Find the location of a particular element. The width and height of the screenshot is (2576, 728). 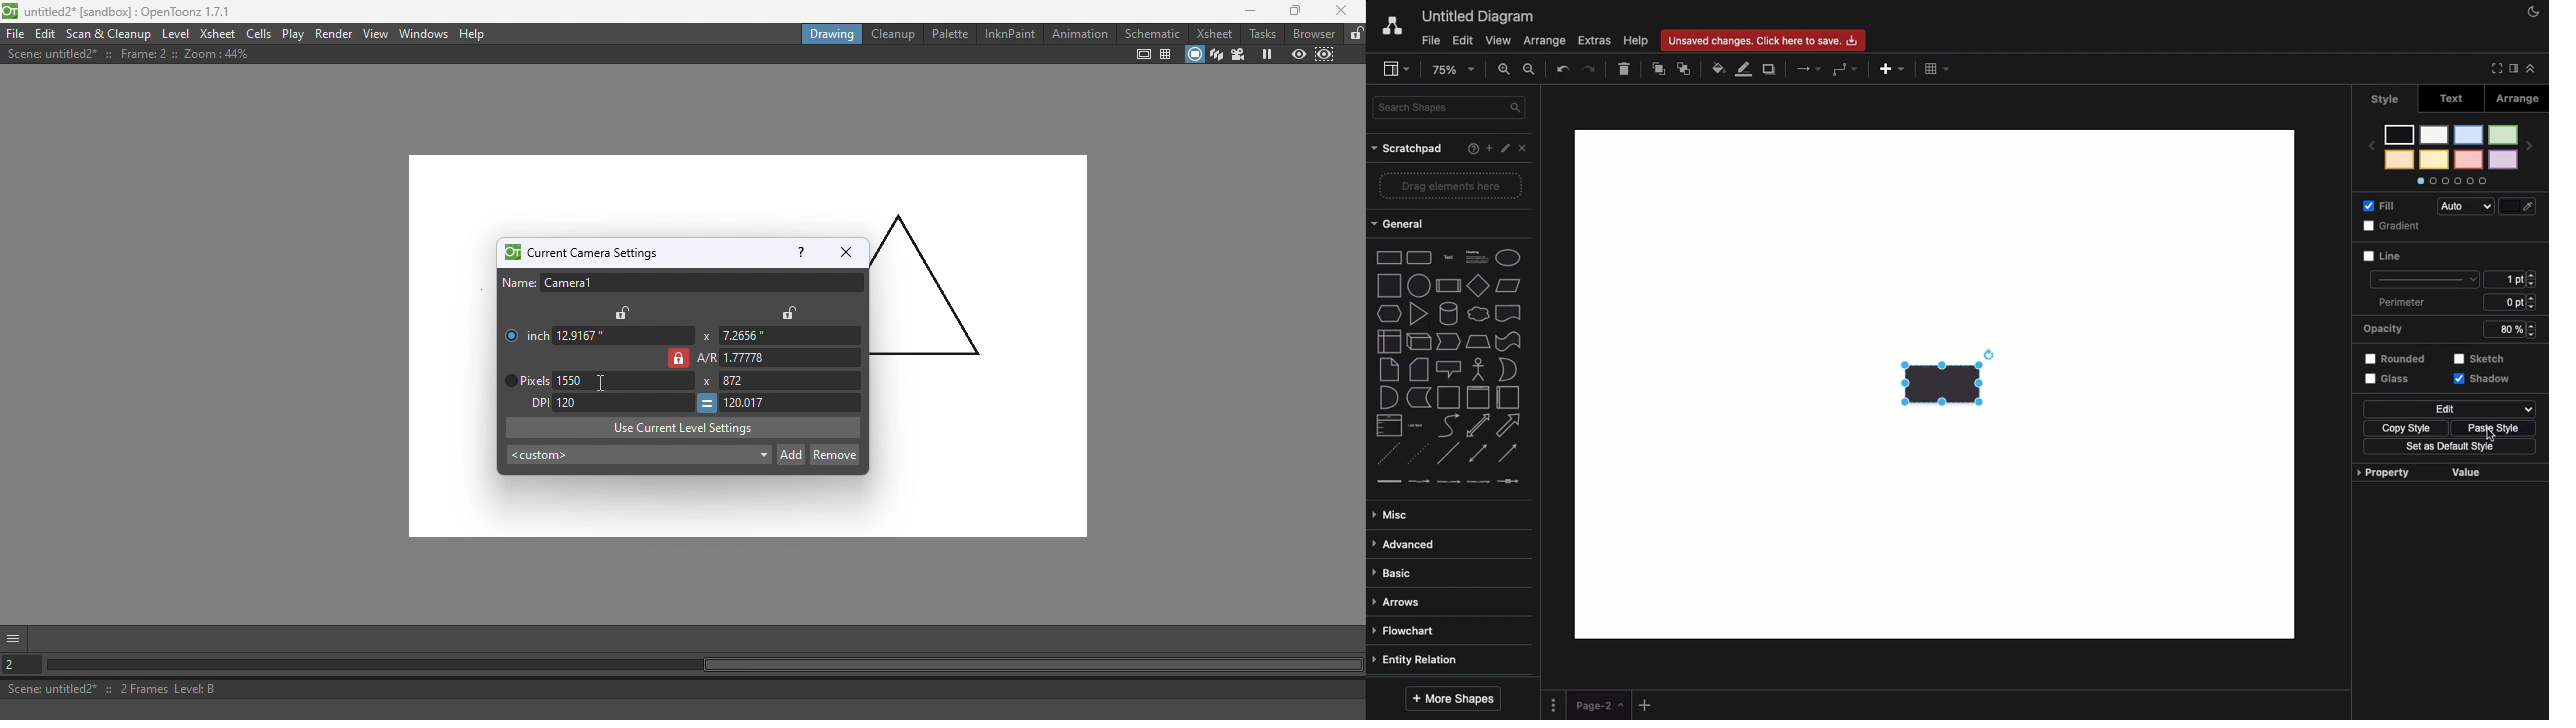

View is located at coordinates (1500, 40).